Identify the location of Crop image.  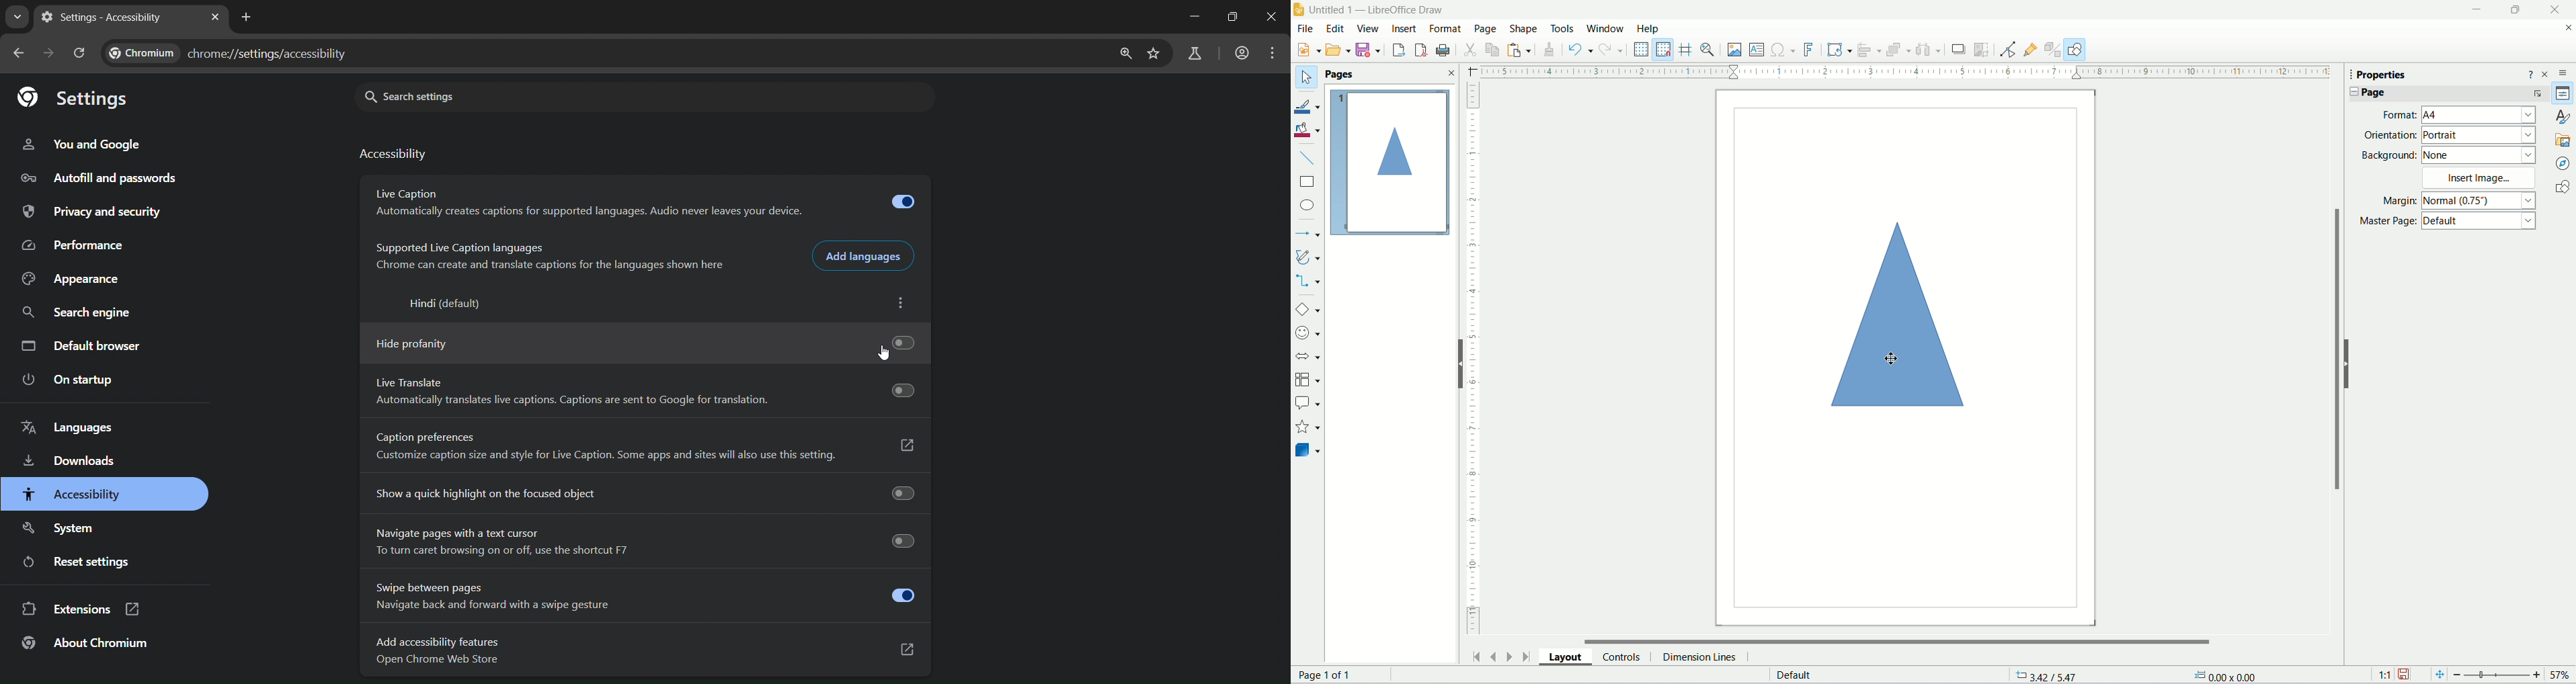
(1982, 50).